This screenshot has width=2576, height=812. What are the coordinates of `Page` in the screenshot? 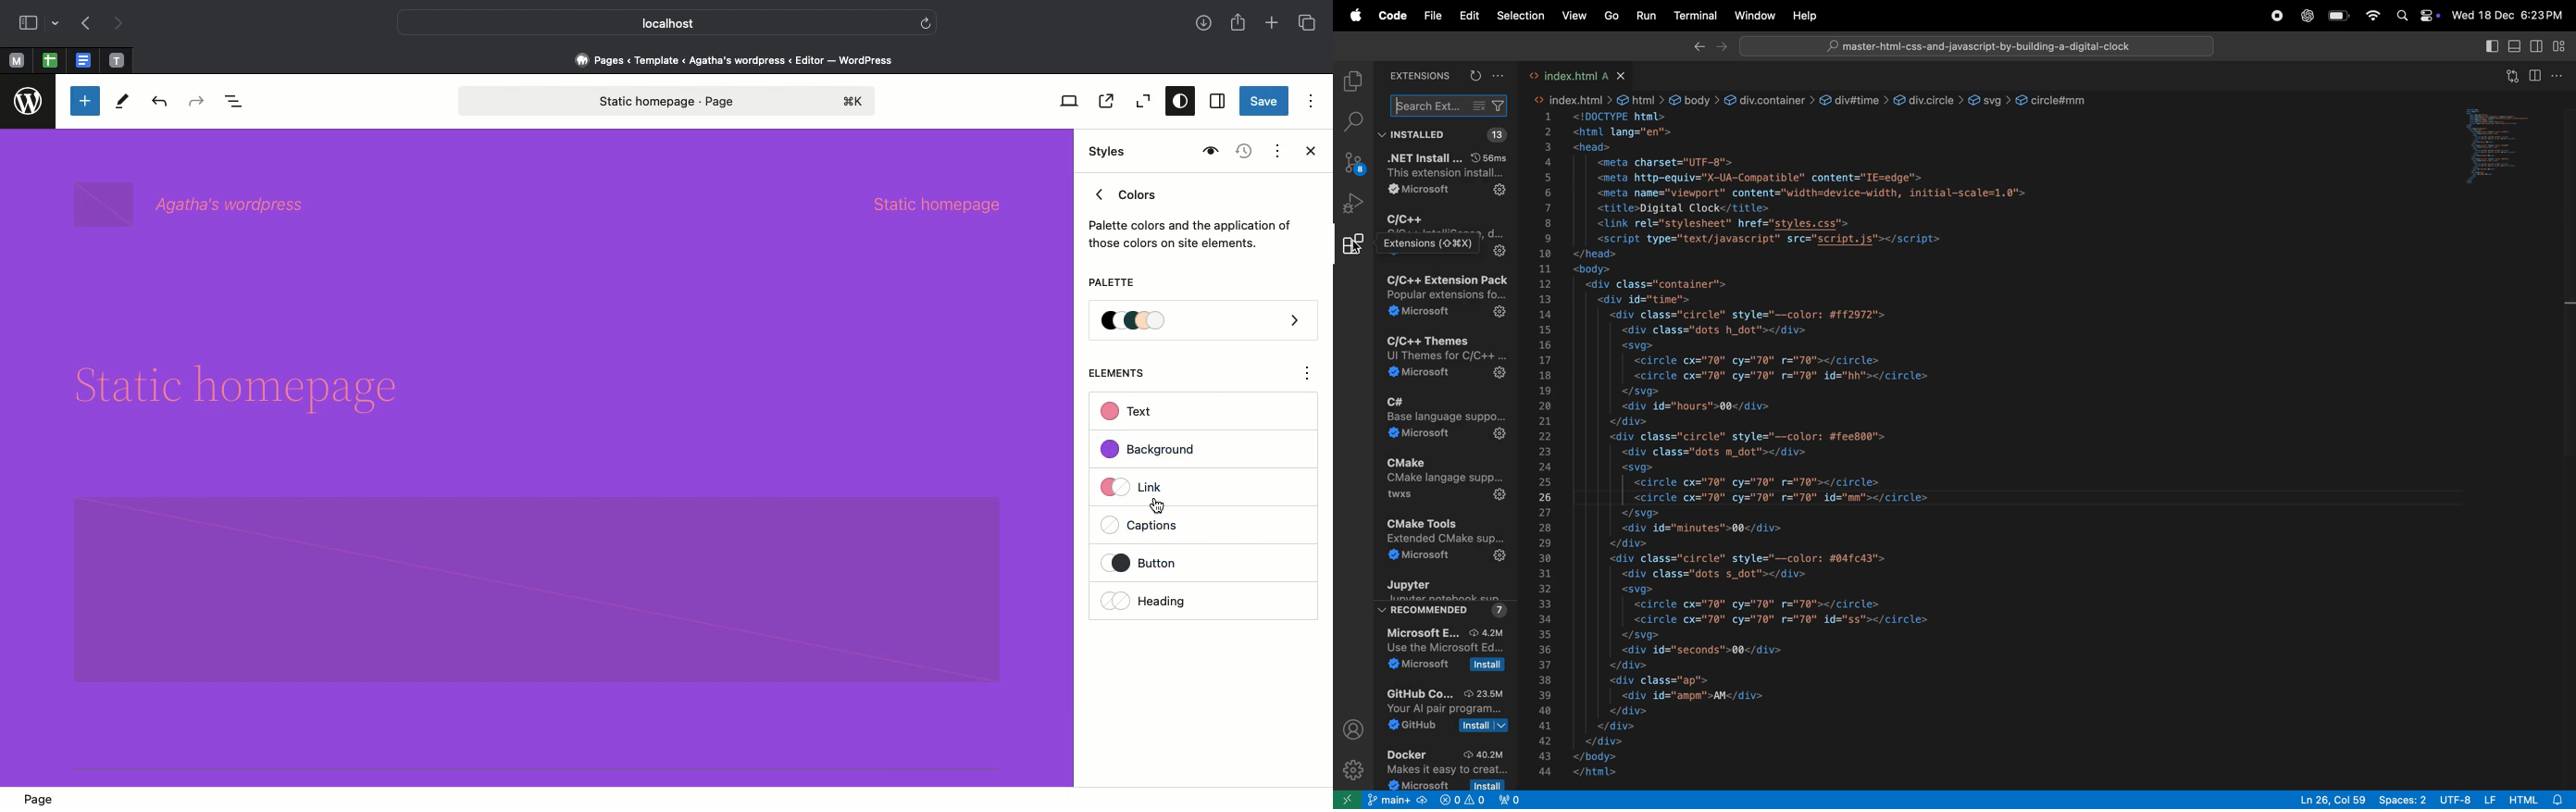 It's located at (44, 798).